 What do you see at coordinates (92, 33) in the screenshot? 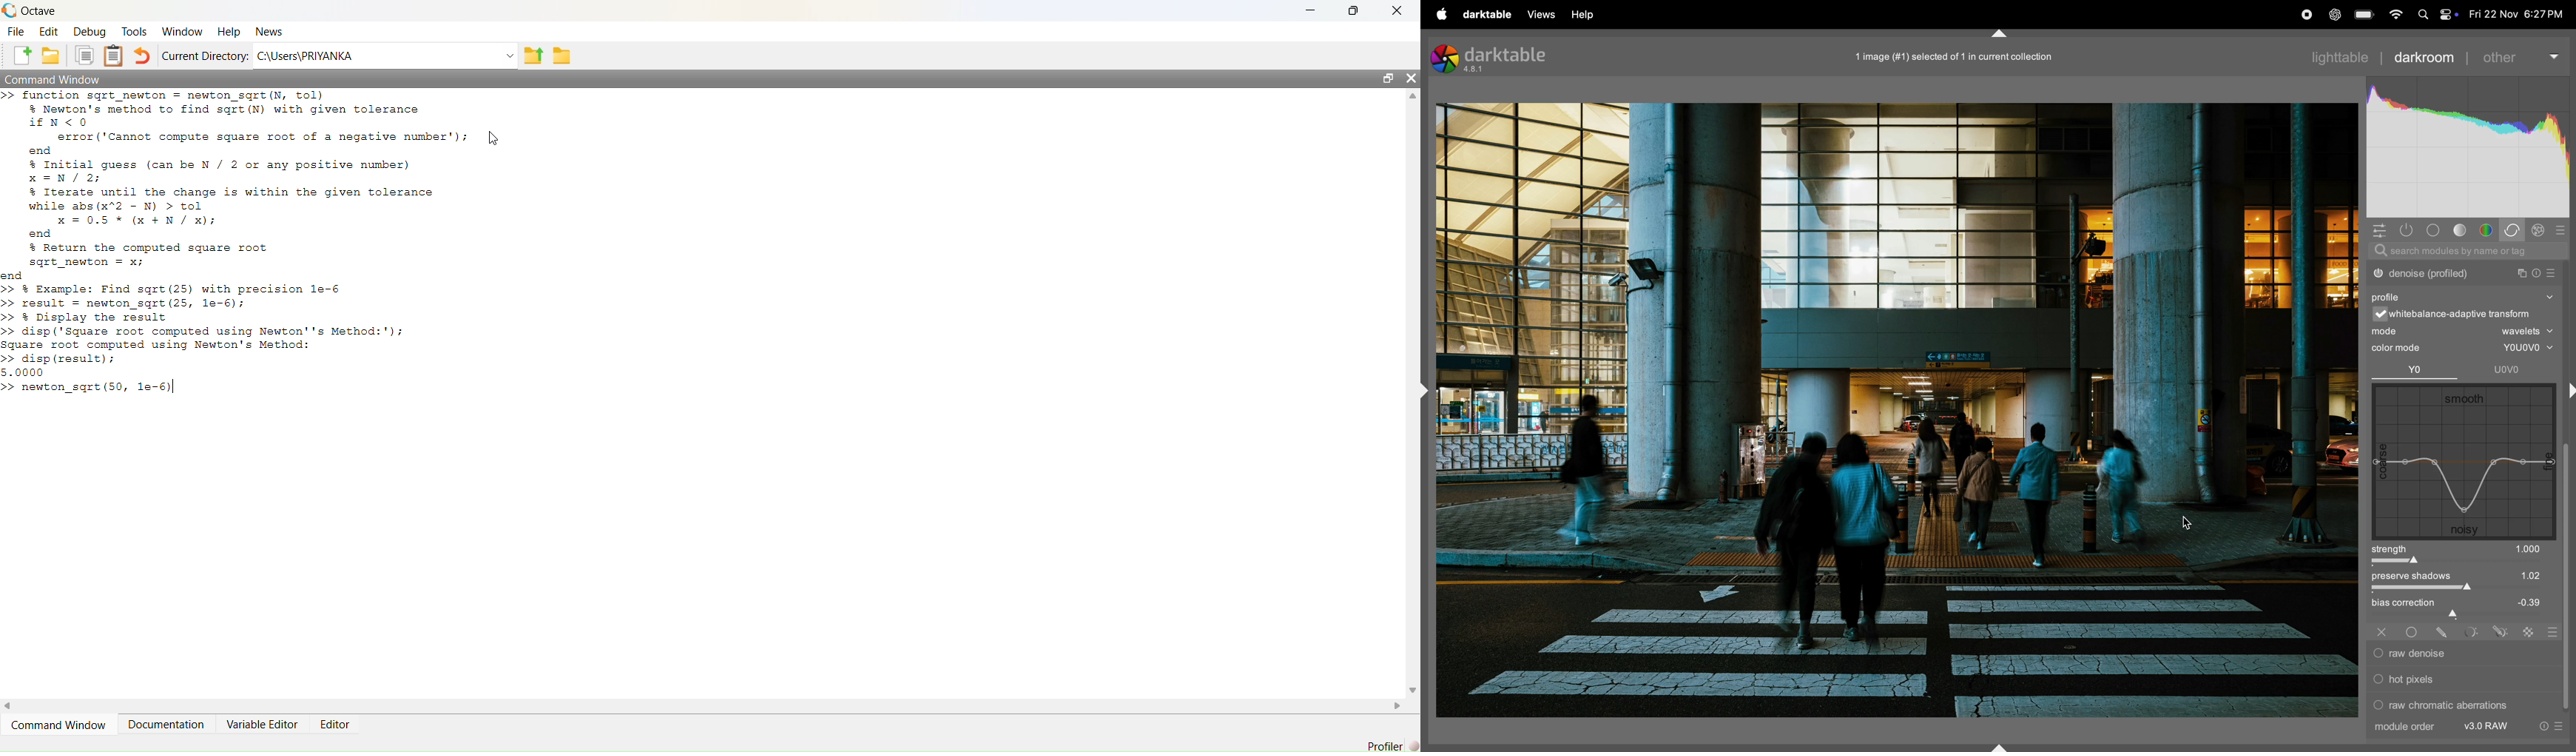
I see `Debug` at bounding box center [92, 33].